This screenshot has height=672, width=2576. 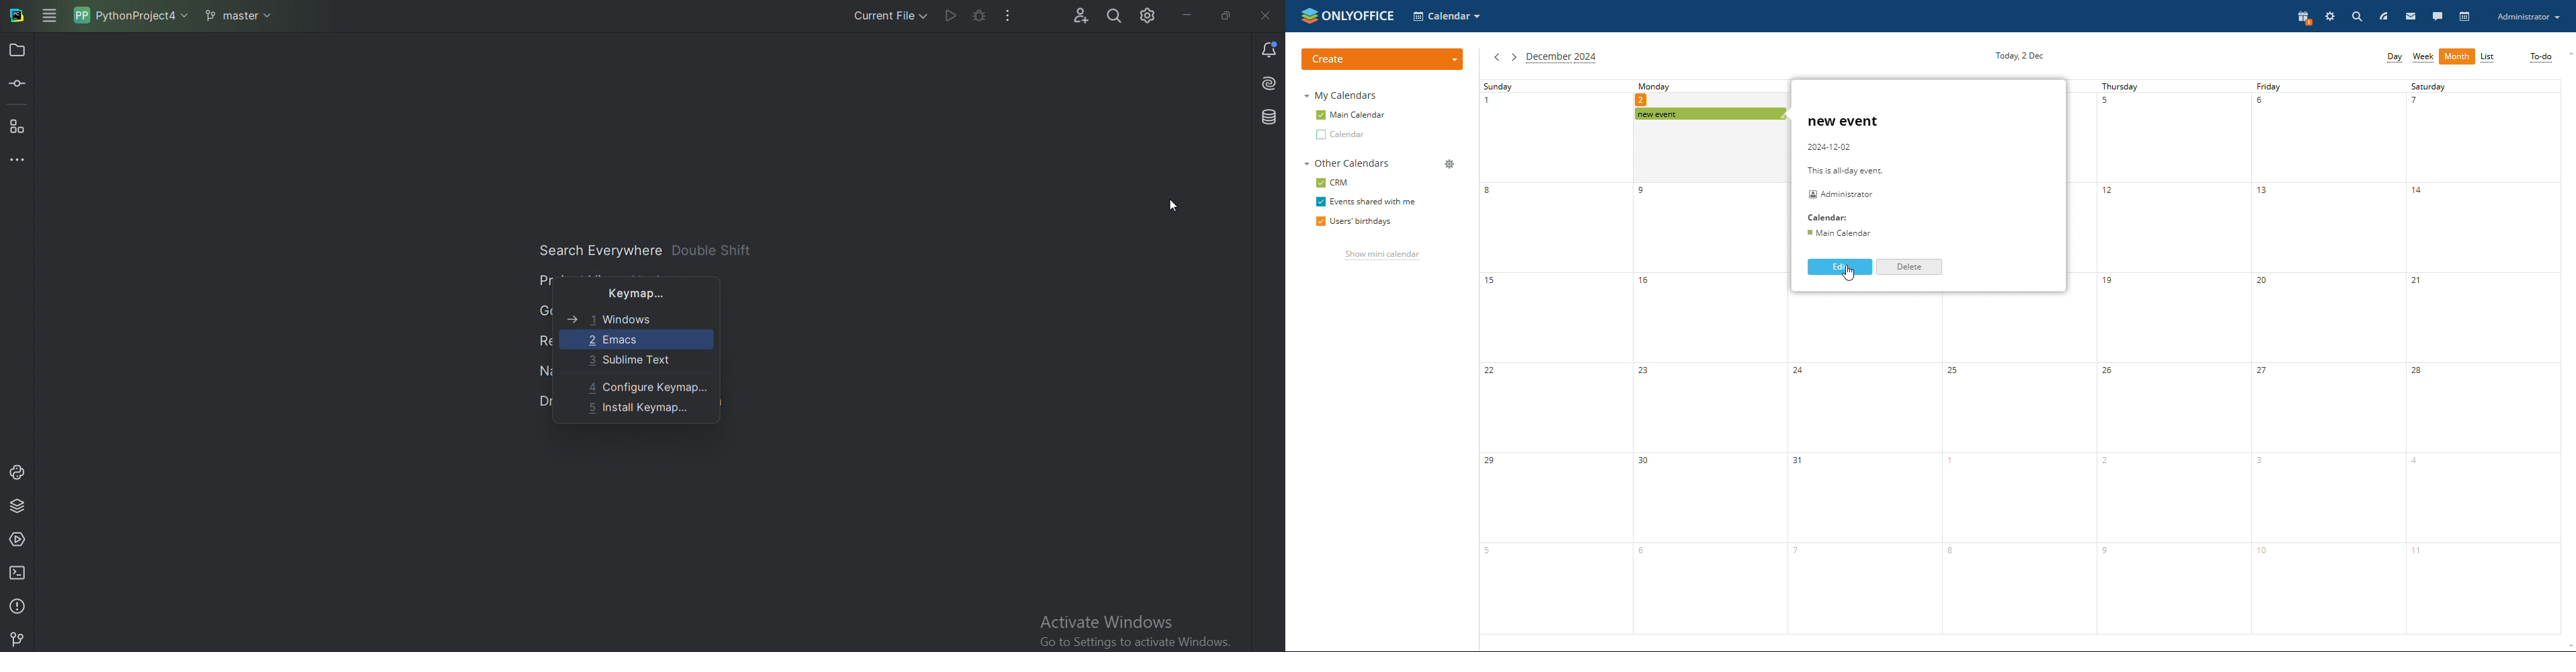 What do you see at coordinates (2438, 16) in the screenshot?
I see `chat` at bounding box center [2438, 16].